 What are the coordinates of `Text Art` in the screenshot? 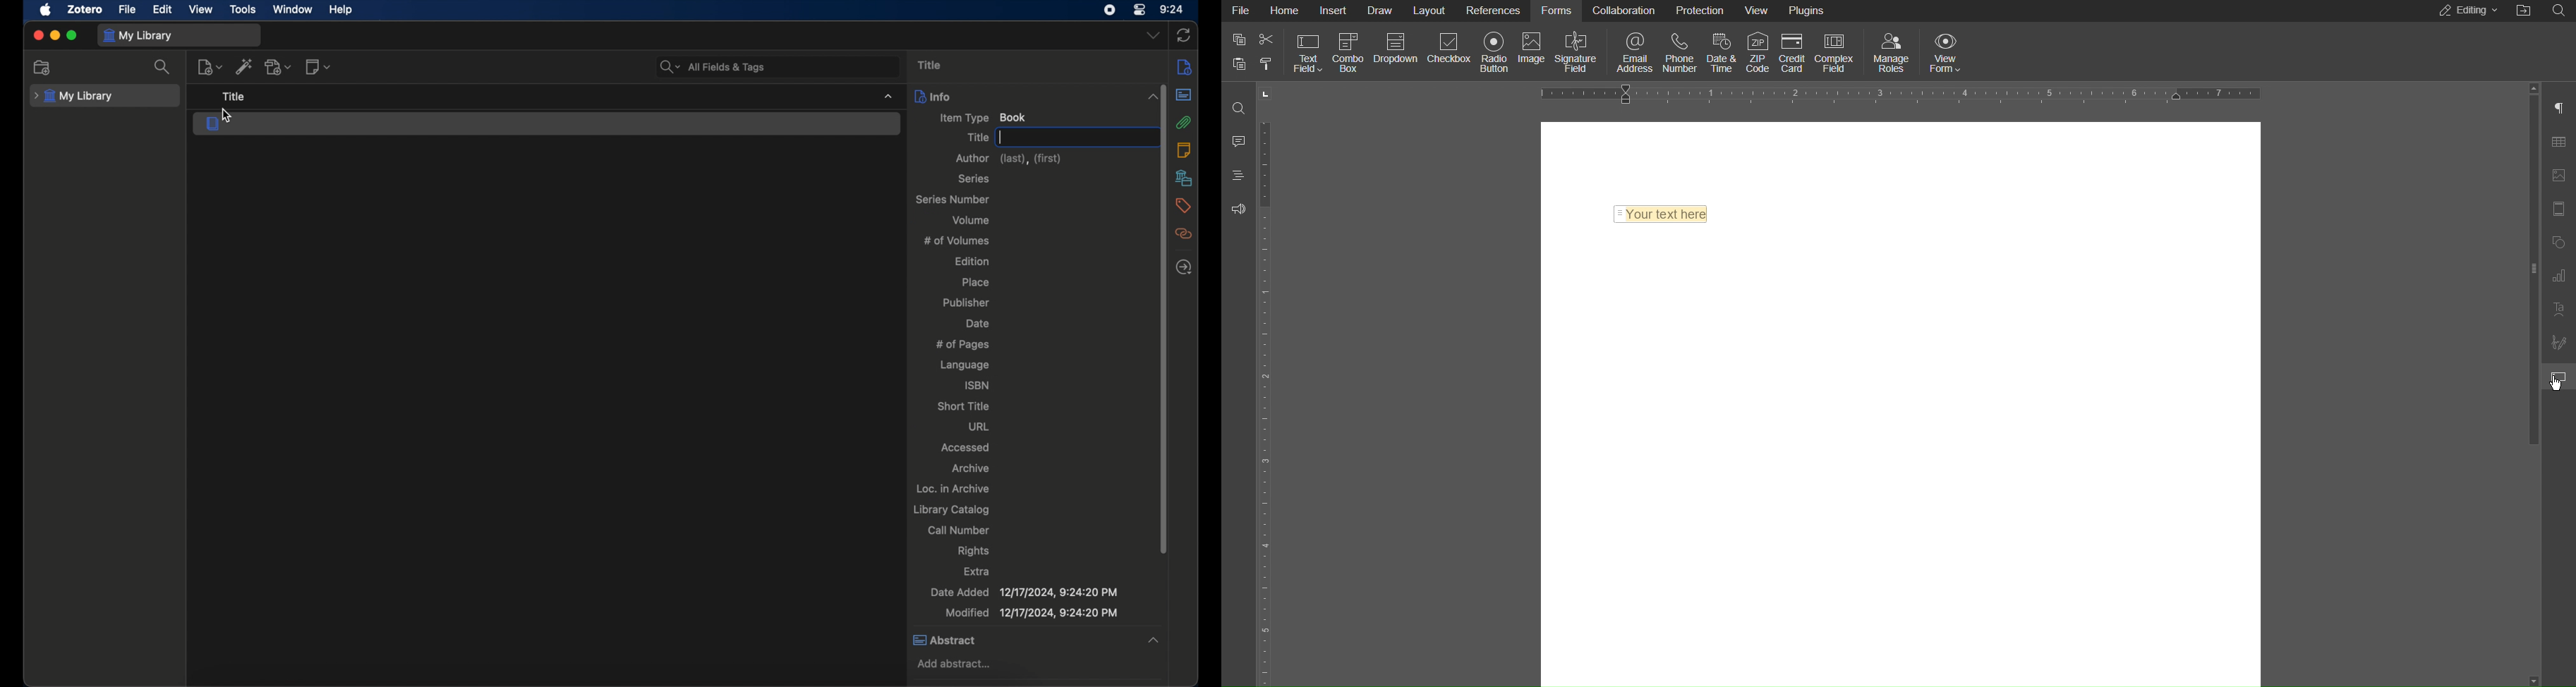 It's located at (2562, 312).